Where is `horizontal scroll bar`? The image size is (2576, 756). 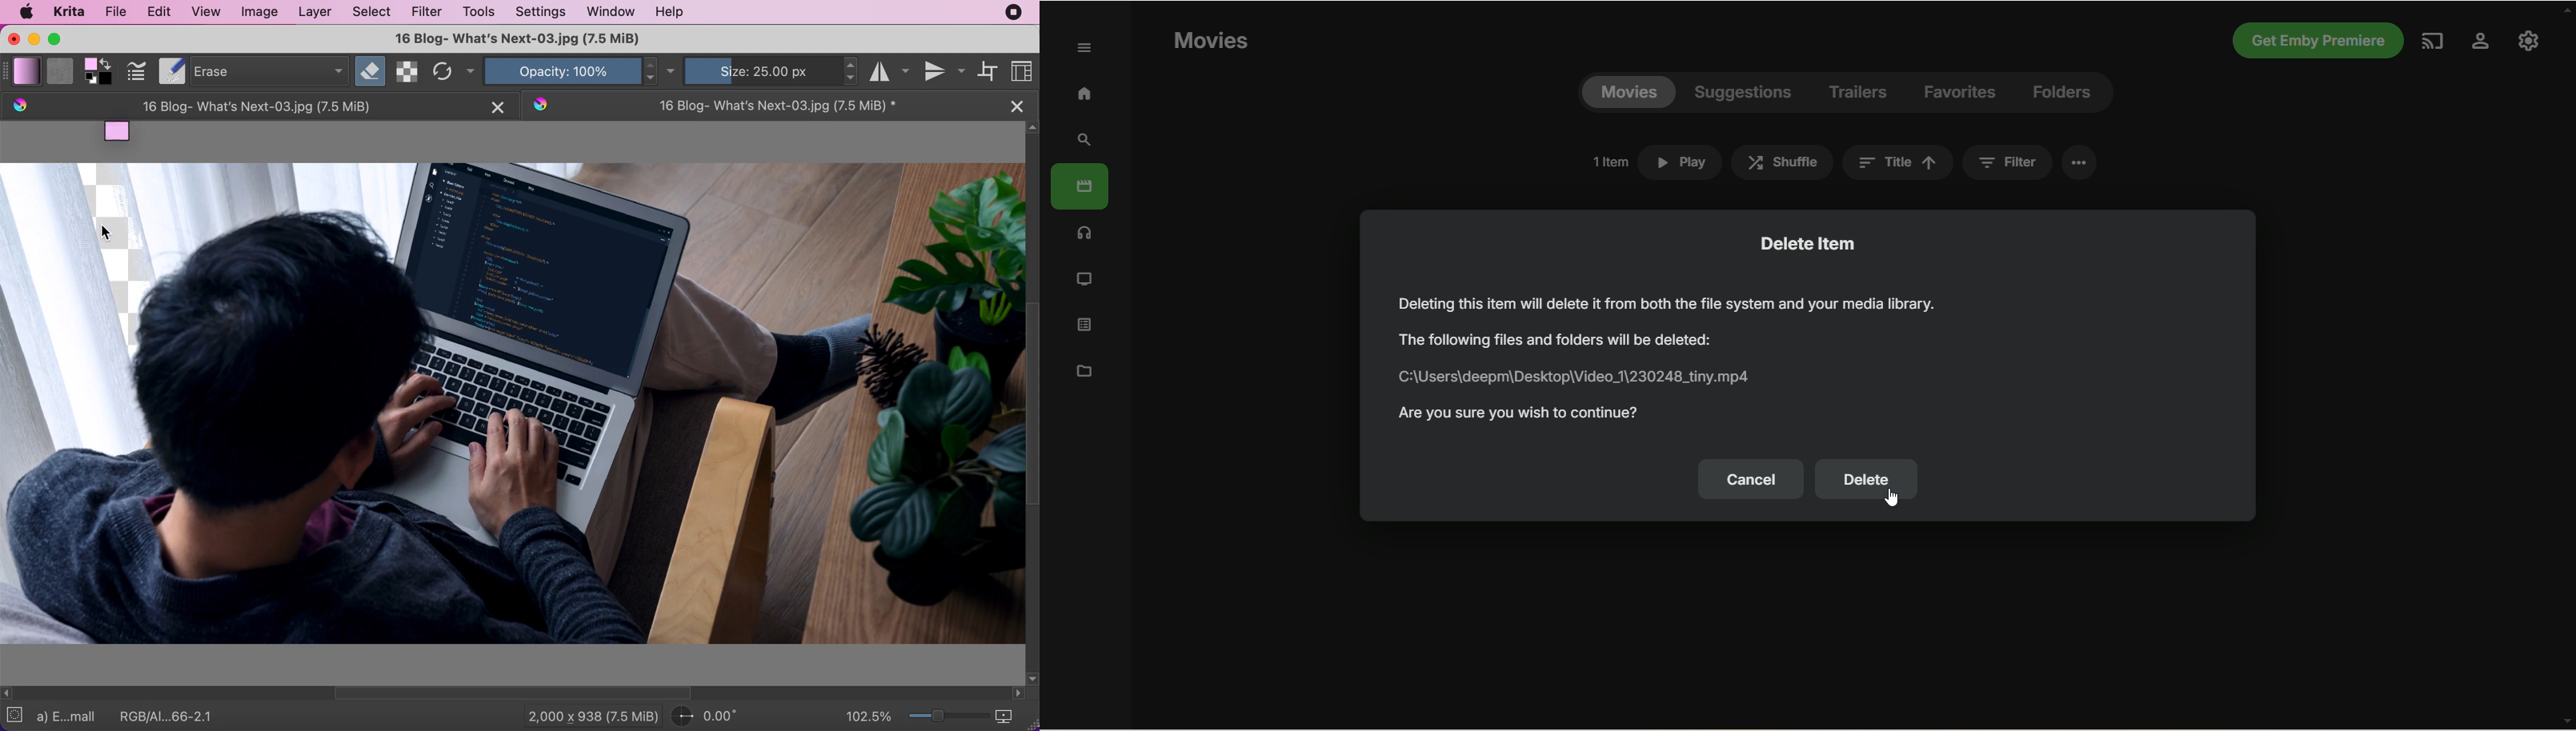 horizontal scroll bar is located at coordinates (513, 694).